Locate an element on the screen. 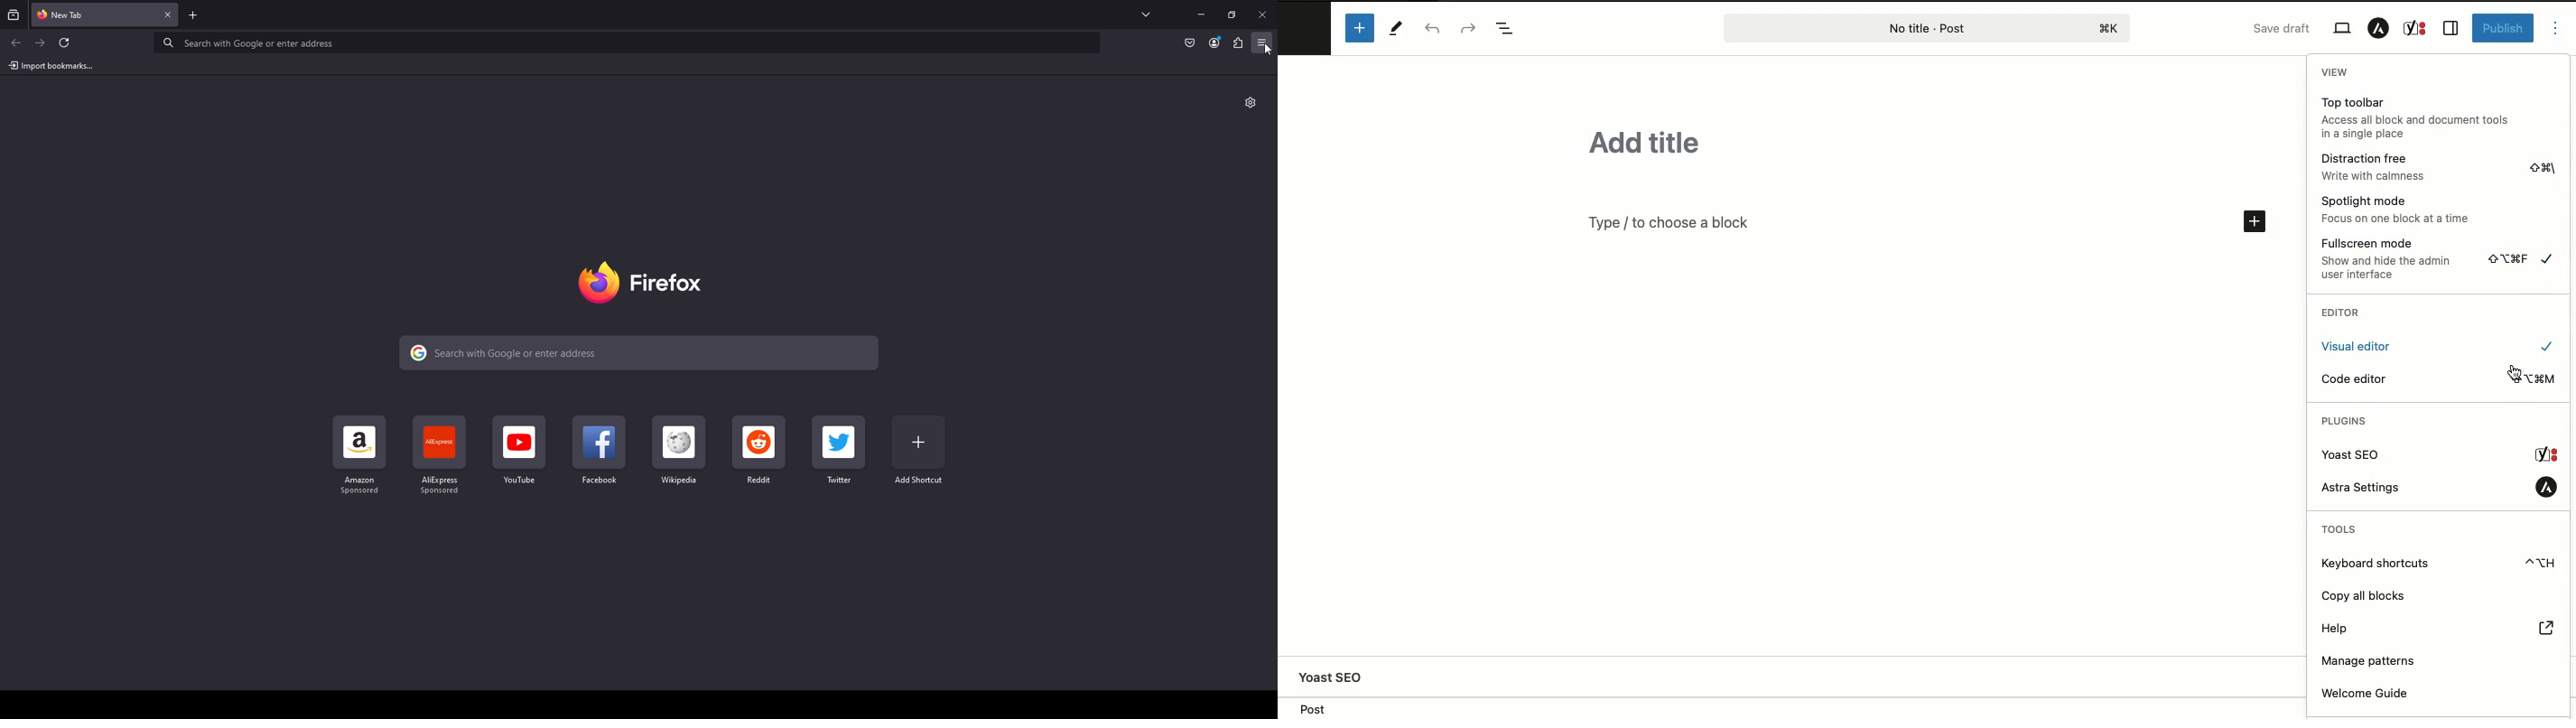 Image resolution: width=2576 pixels, height=728 pixels. Firefox Image is located at coordinates (646, 282).